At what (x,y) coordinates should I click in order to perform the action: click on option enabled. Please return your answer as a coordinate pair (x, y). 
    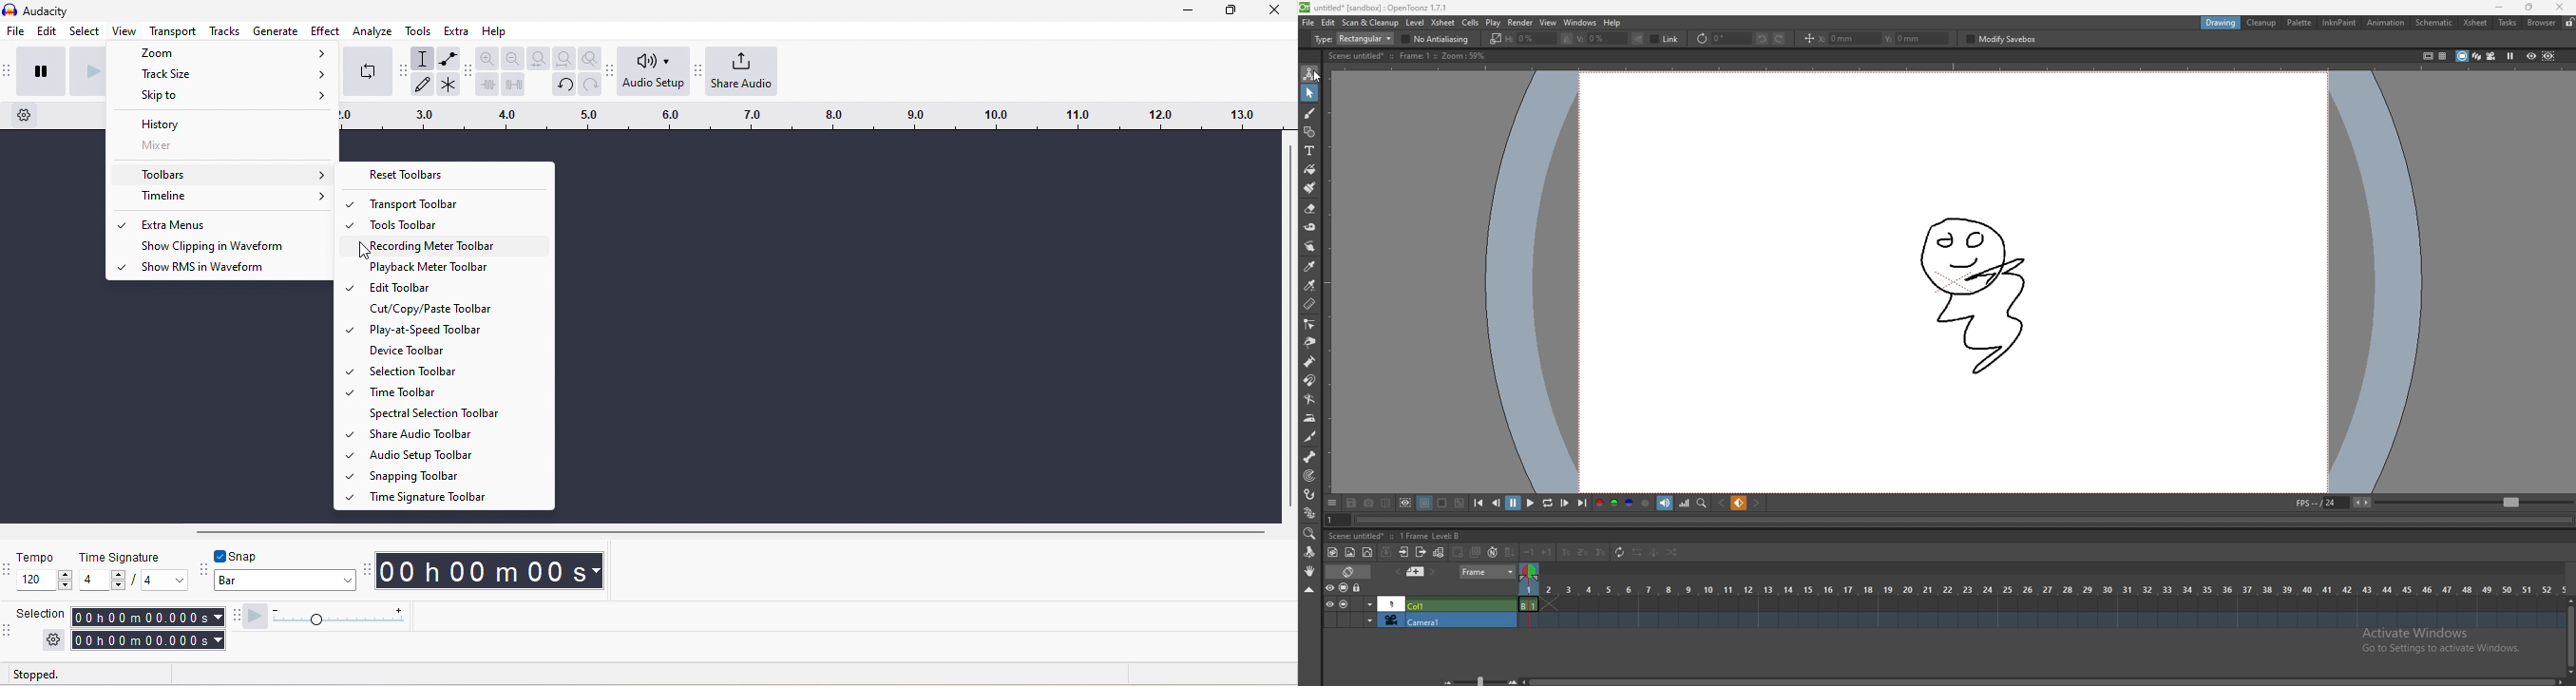
    Looking at the image, I should click on (119, 266).